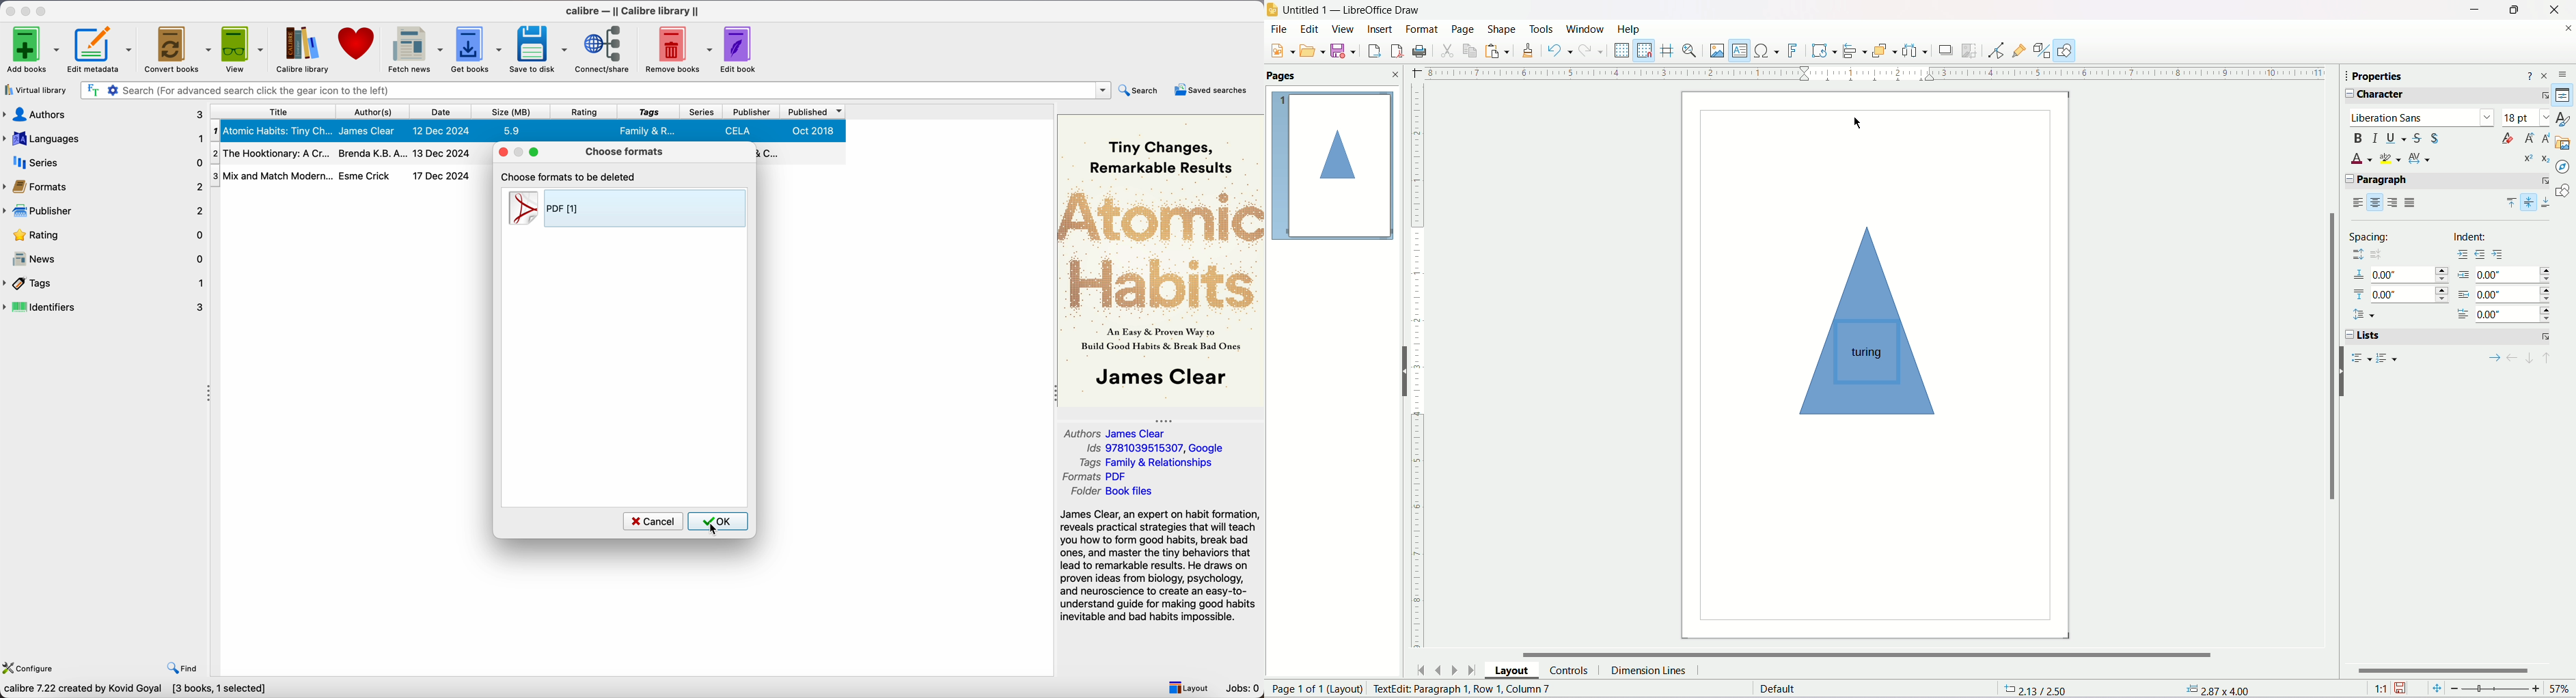 Image resolution: width=2576 pixels, height=700 pixels. Describe the element at coordinates (1873, 654) in the screenshot. I see `Horizontal Scrollbar` at that location.